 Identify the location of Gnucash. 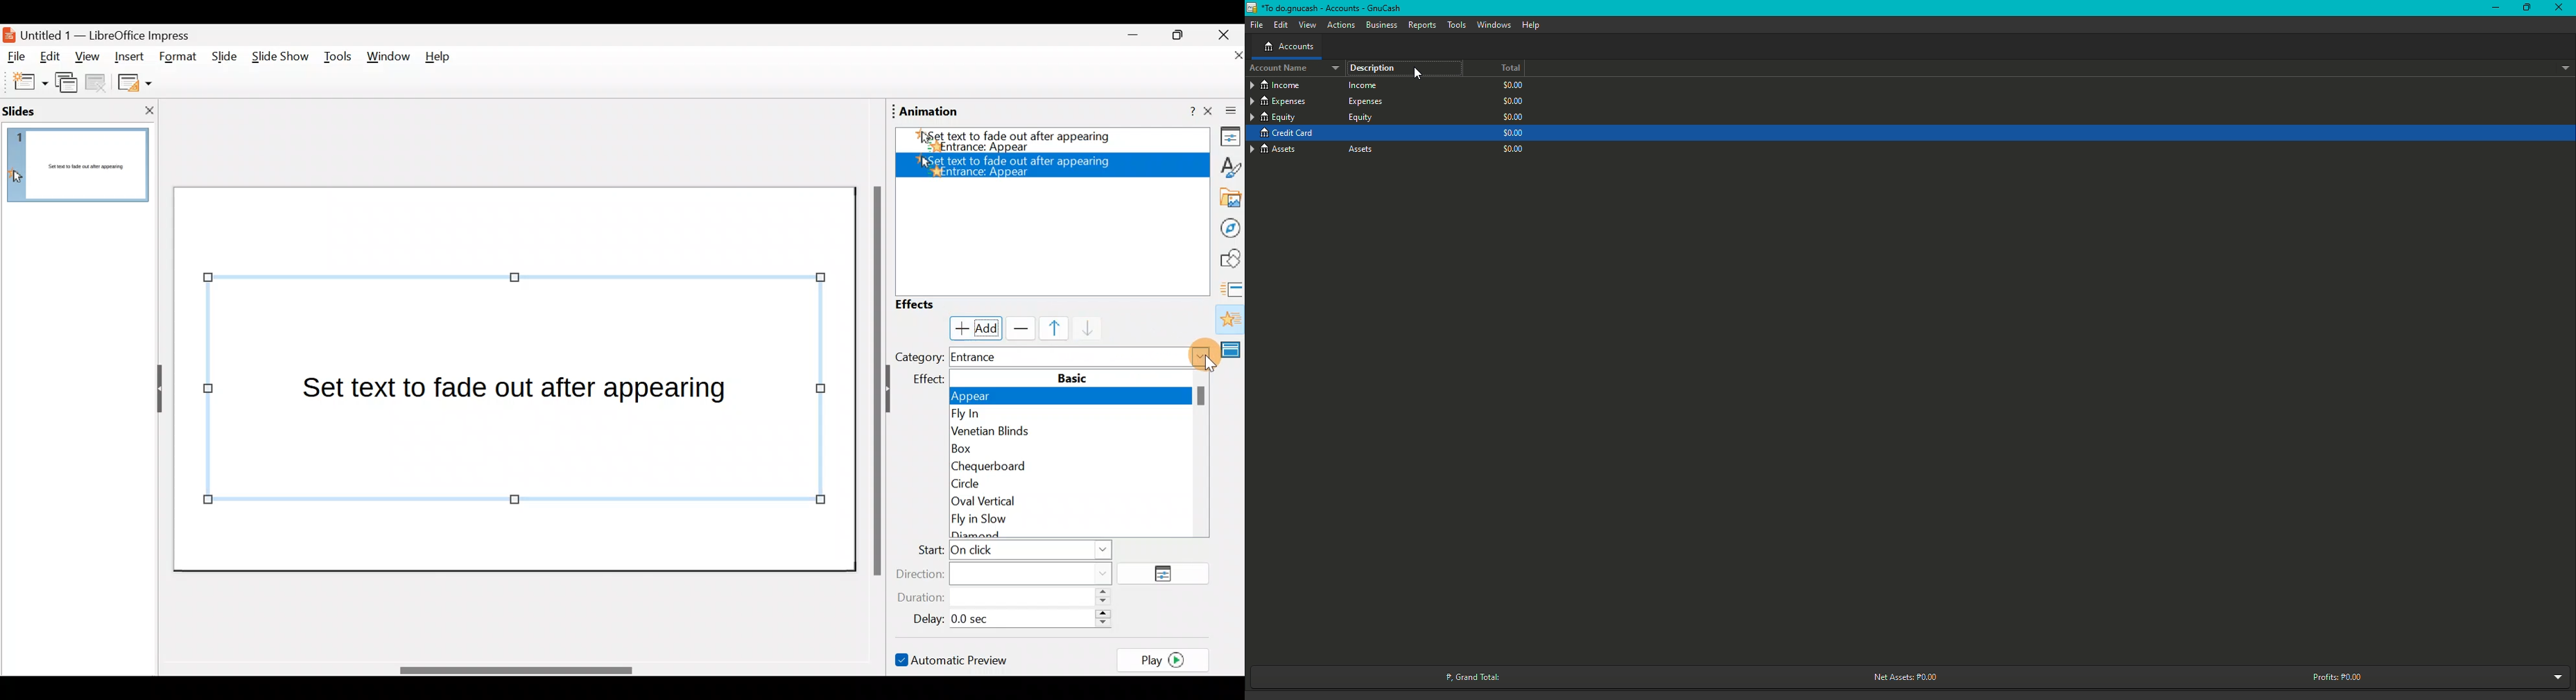
(1329, 12).